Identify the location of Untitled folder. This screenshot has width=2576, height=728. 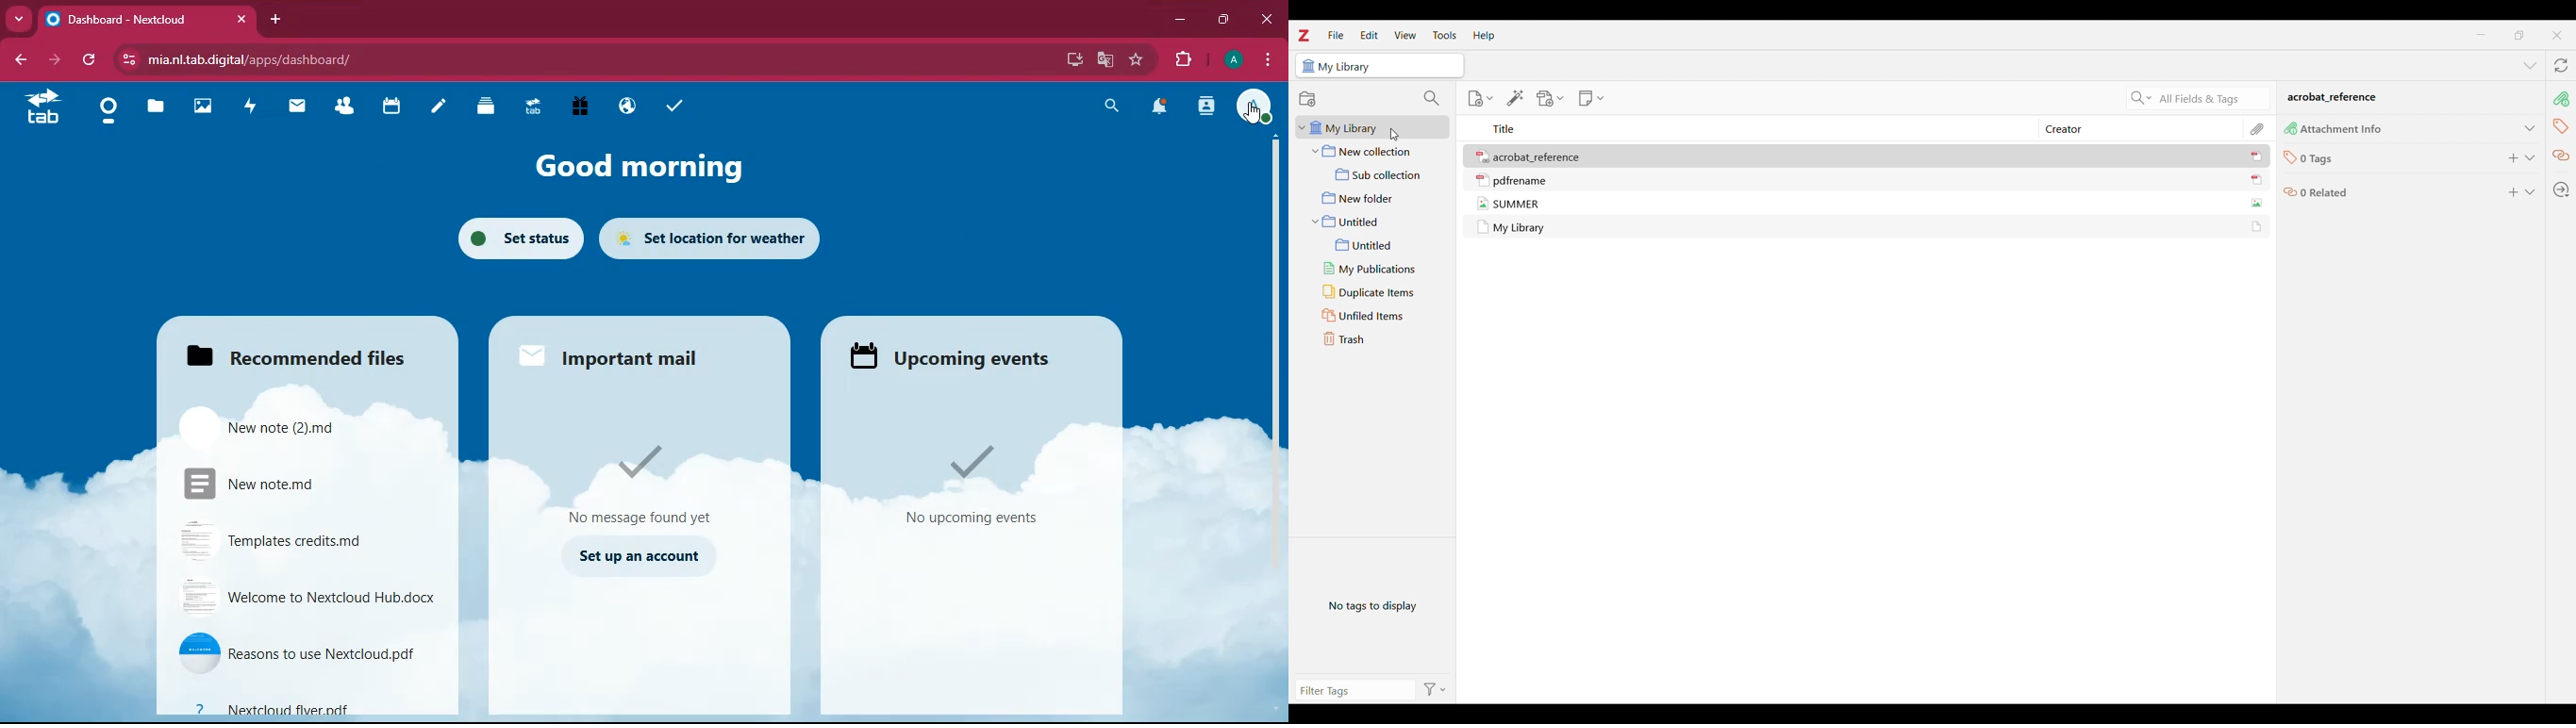
(1373, 221).